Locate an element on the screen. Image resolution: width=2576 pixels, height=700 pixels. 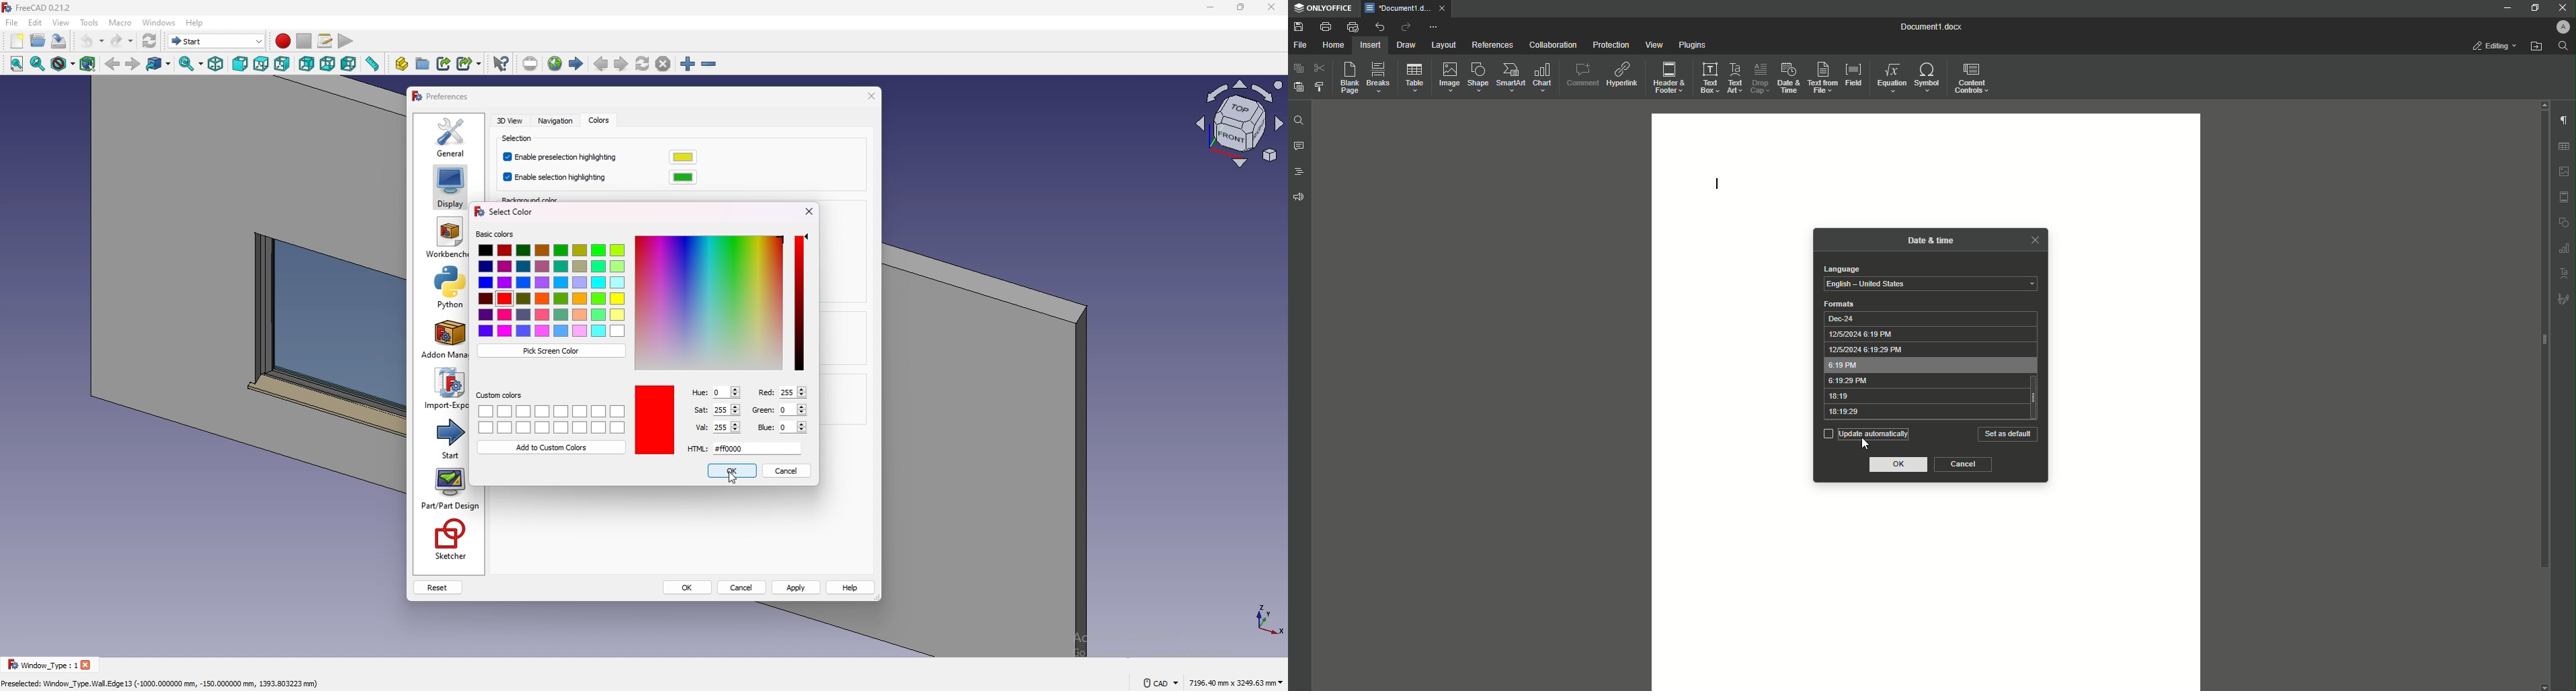
set url is located at coordinates (530, 64).